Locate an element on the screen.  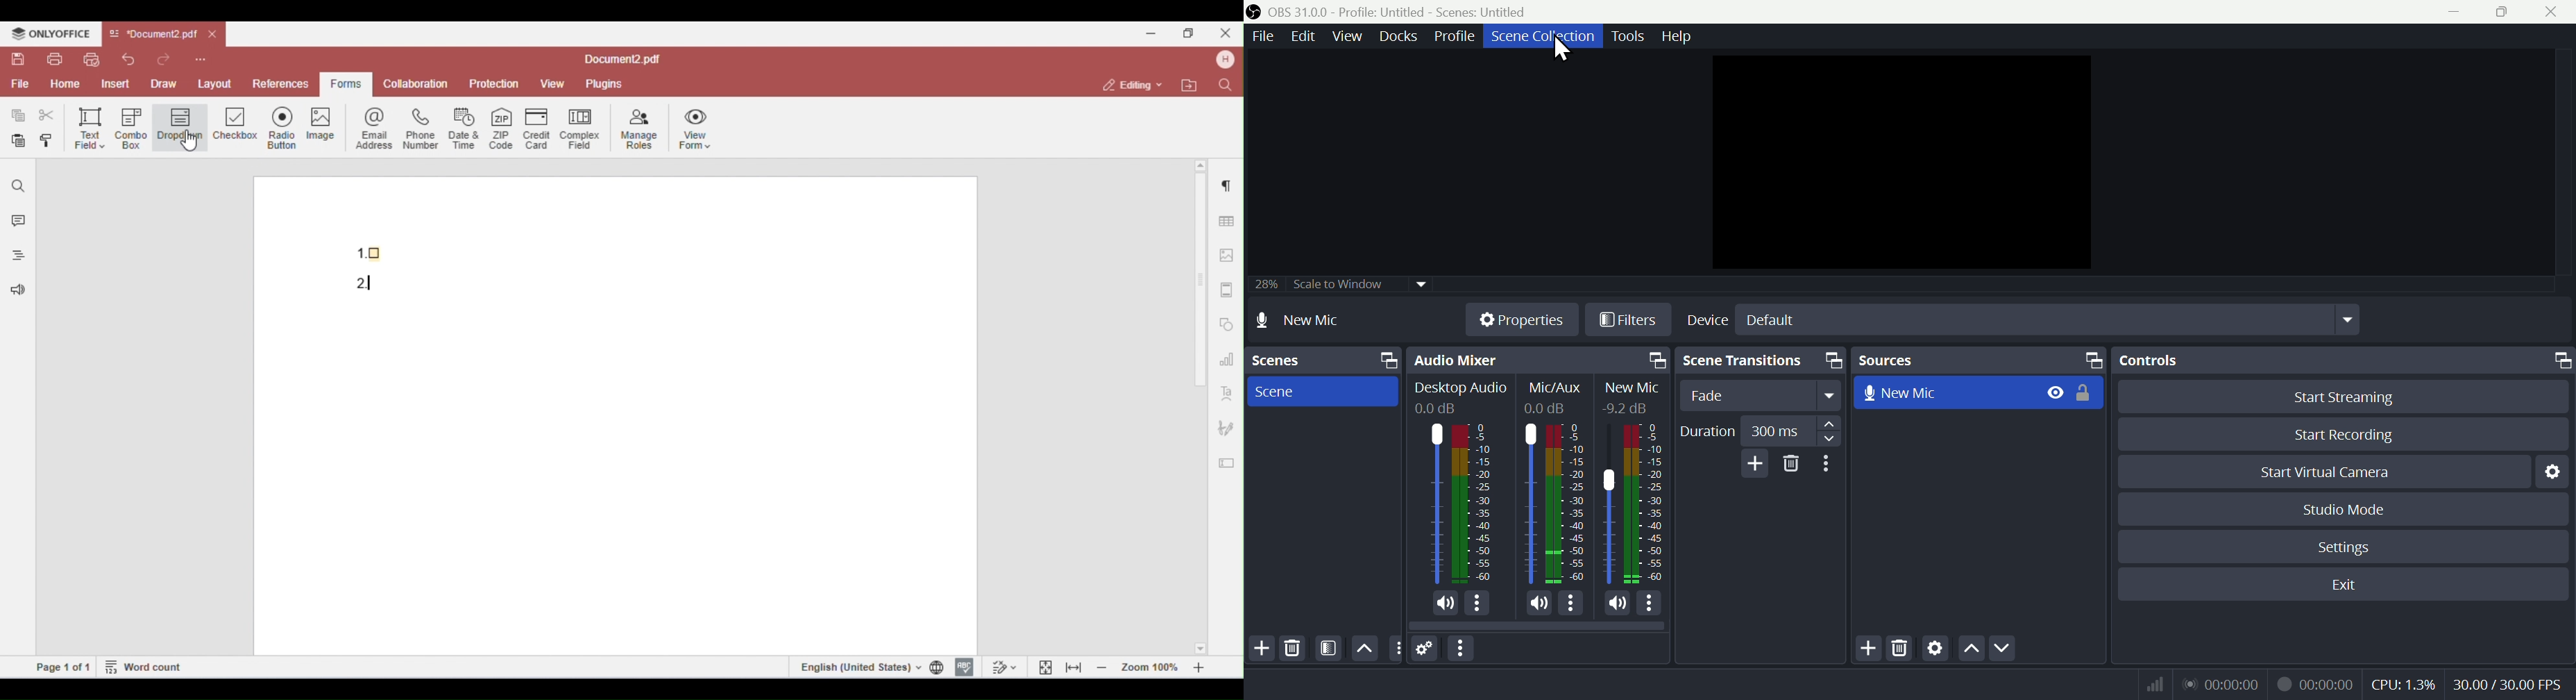
Desktop Audio is located at coordinates (1435, 503).